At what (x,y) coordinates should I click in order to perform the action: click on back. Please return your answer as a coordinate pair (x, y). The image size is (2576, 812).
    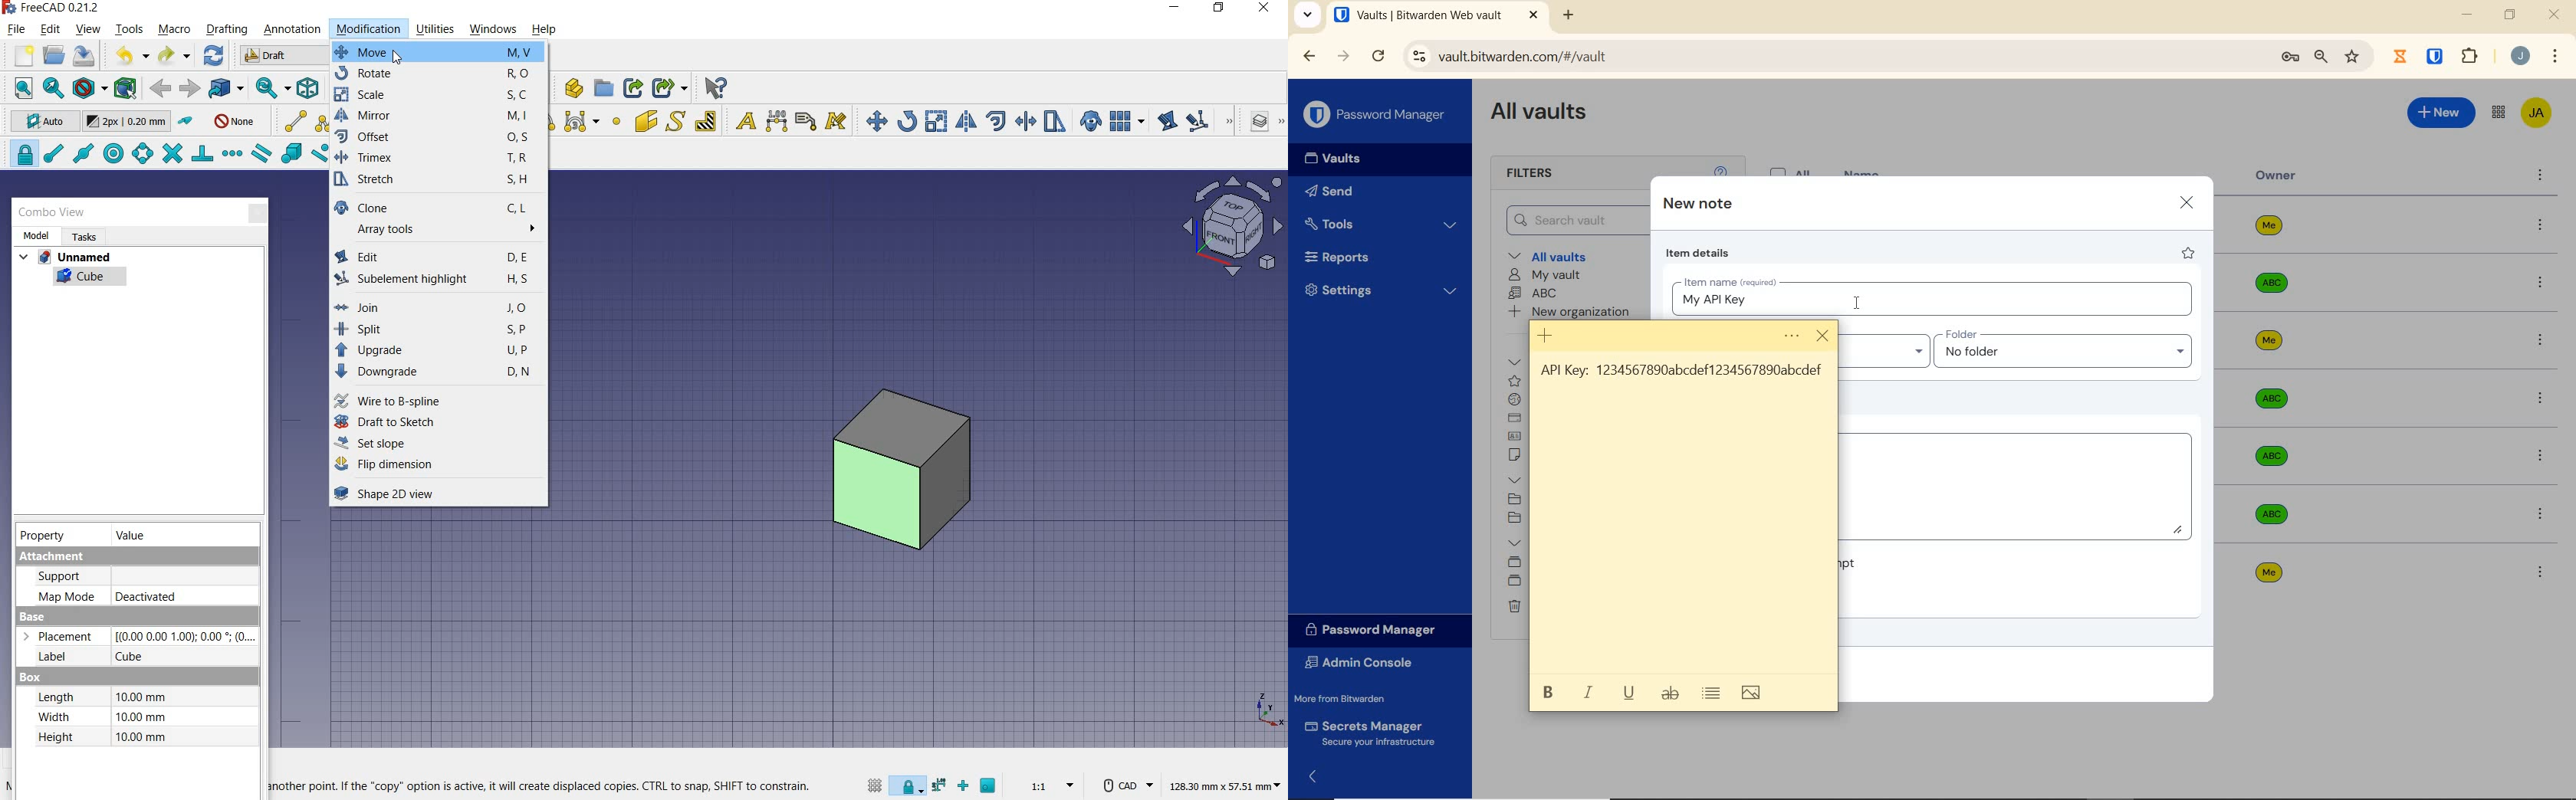
    Looking at the image, I should click on (161, 89).